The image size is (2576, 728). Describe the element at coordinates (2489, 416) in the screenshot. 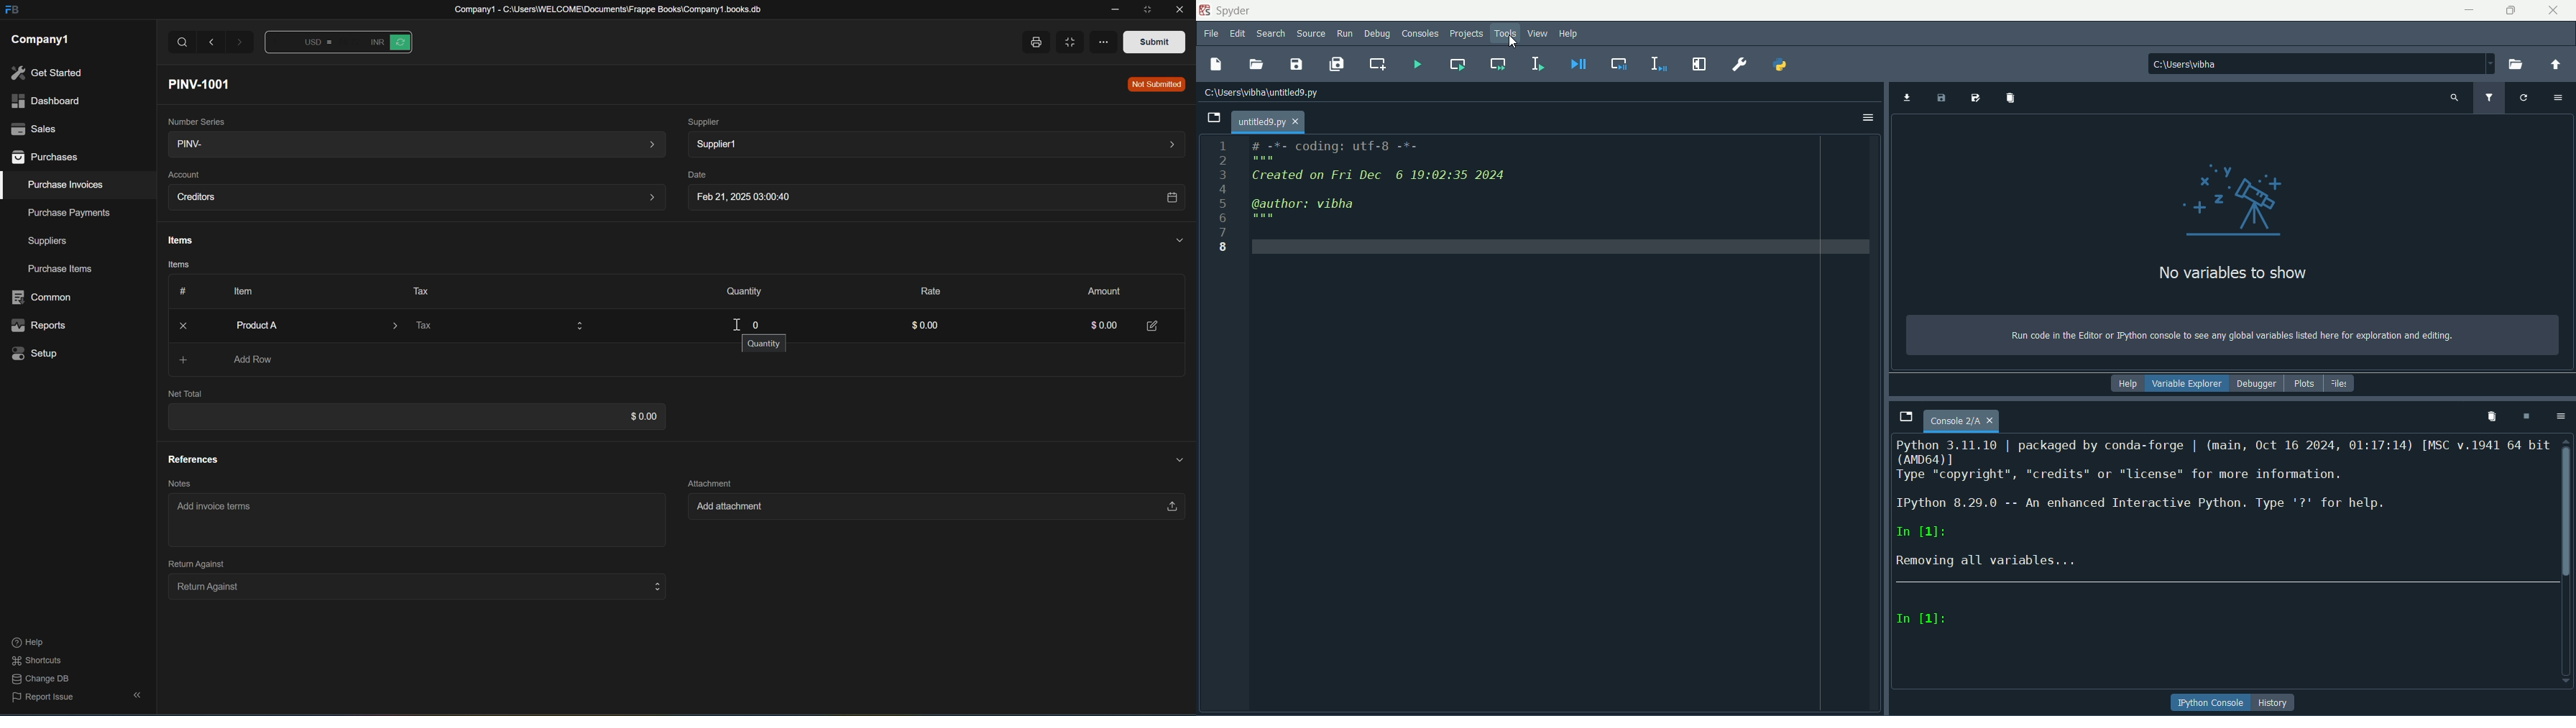

I see `remove all` at that location.